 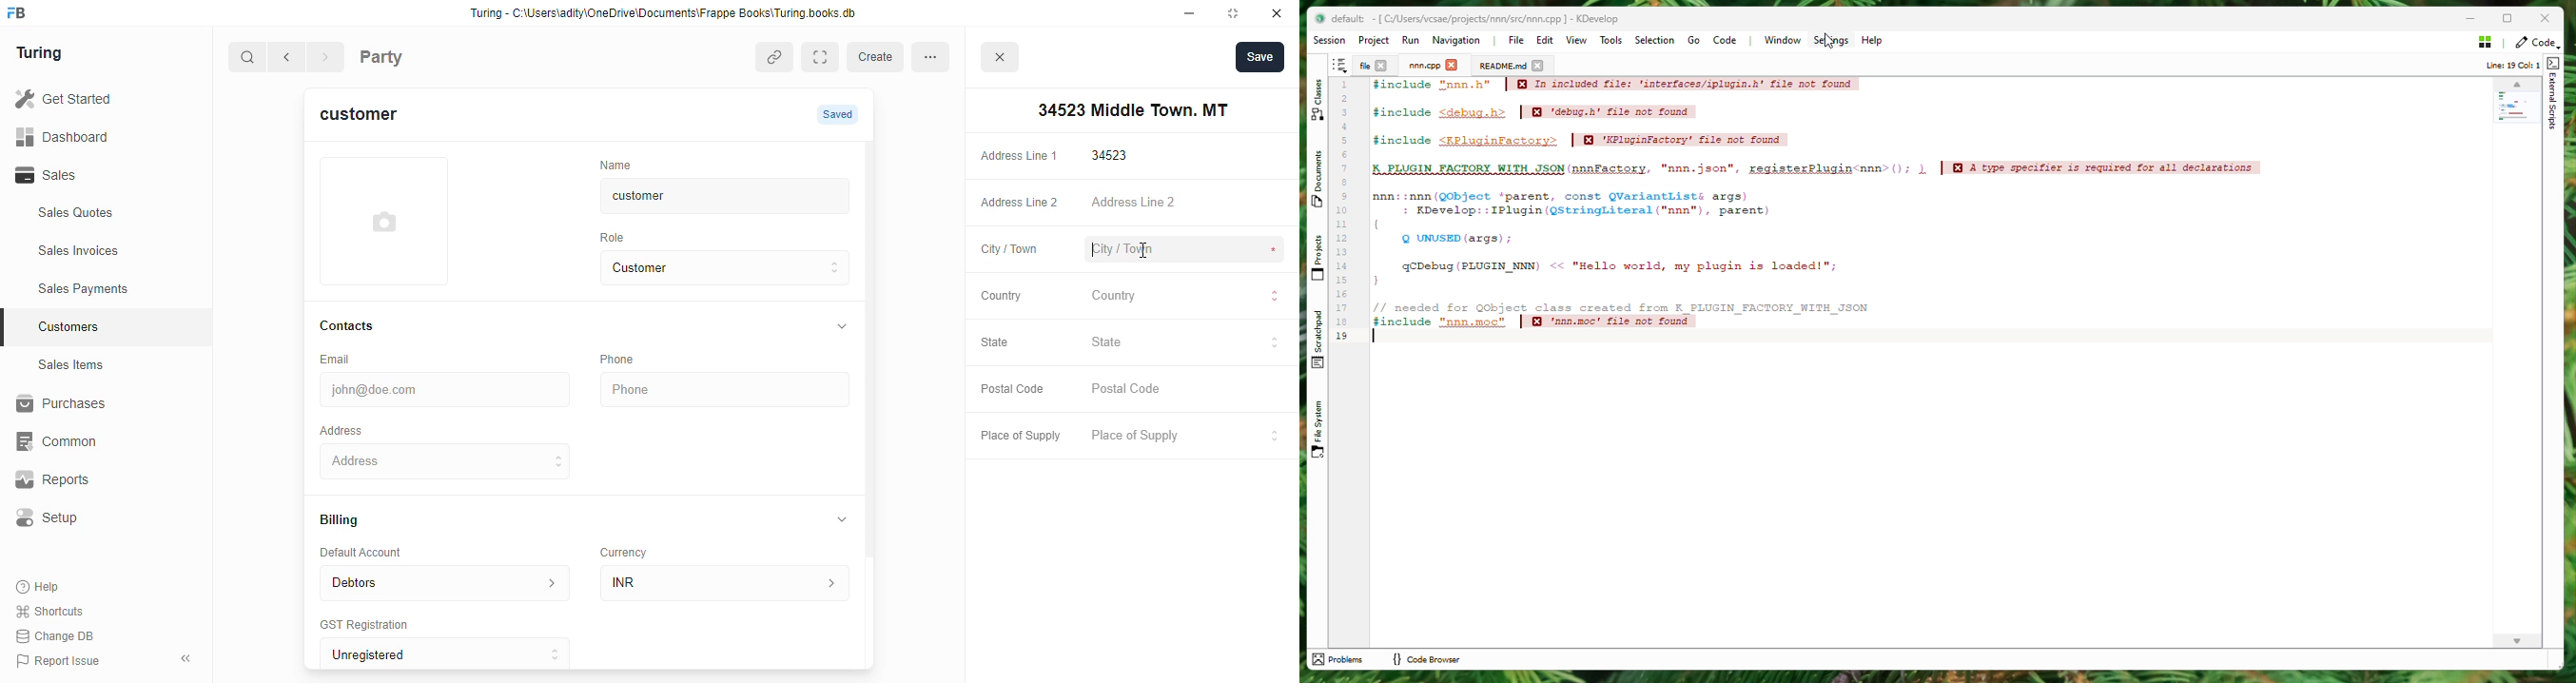 I want to click on ‘Common, so click(x=95, y=441).